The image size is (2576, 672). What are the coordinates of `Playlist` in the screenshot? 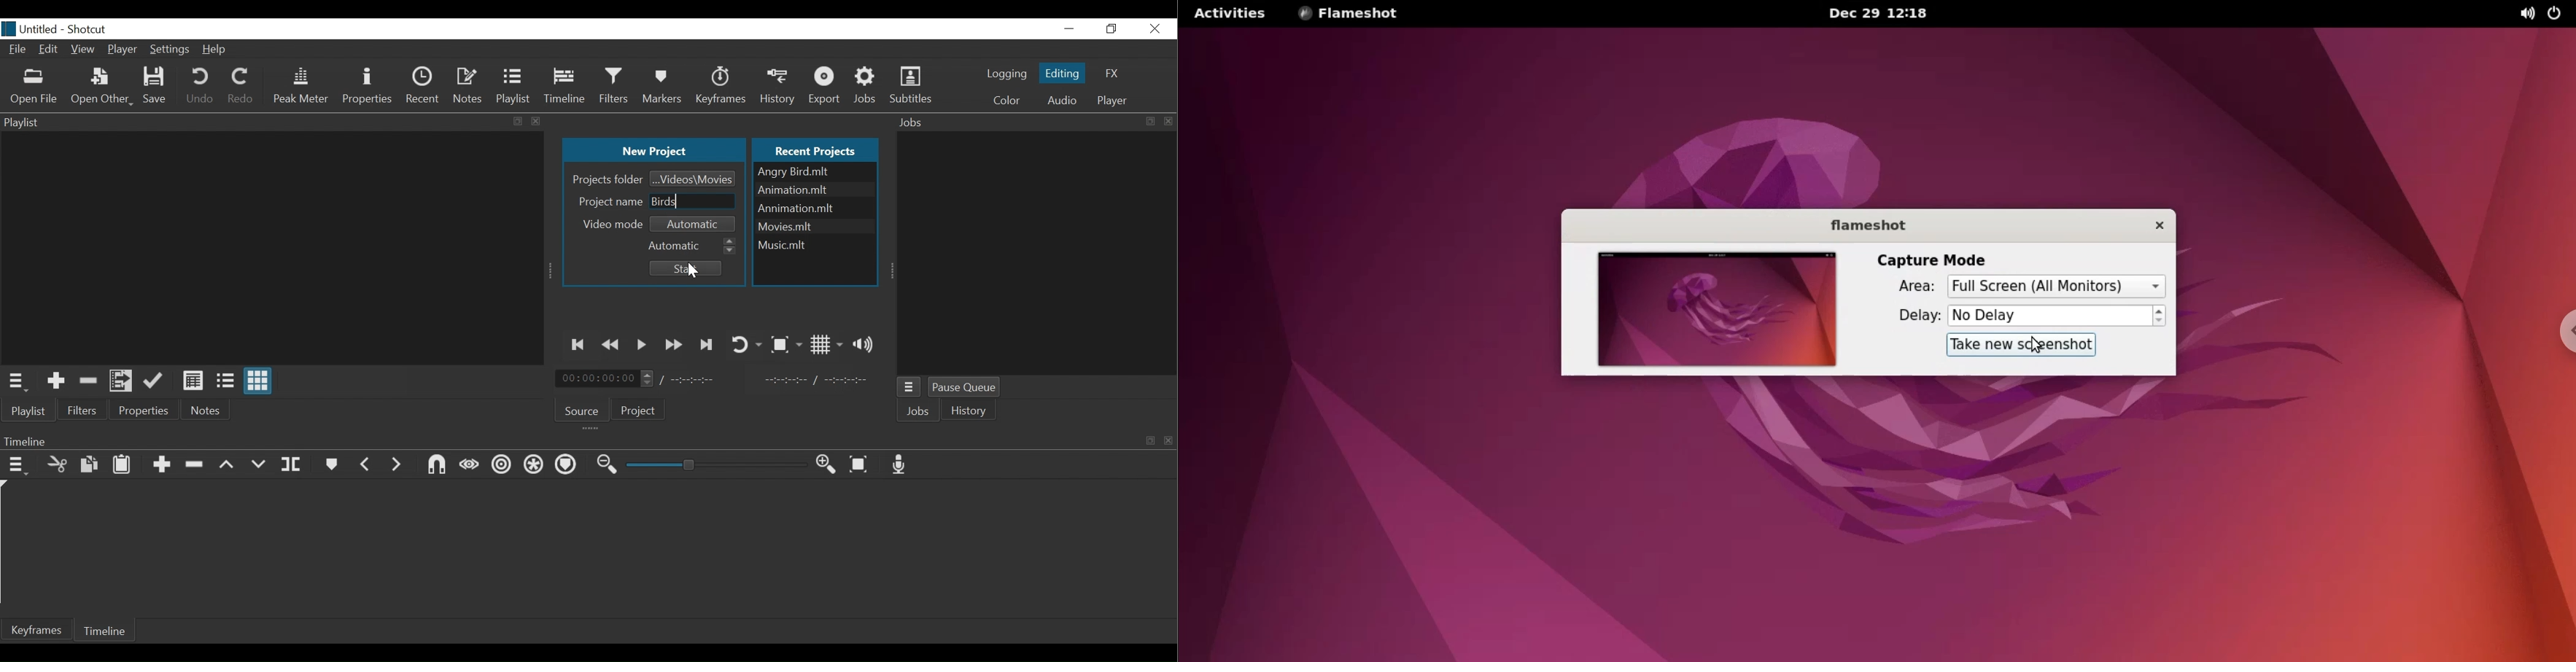 It's located at (514, 86).